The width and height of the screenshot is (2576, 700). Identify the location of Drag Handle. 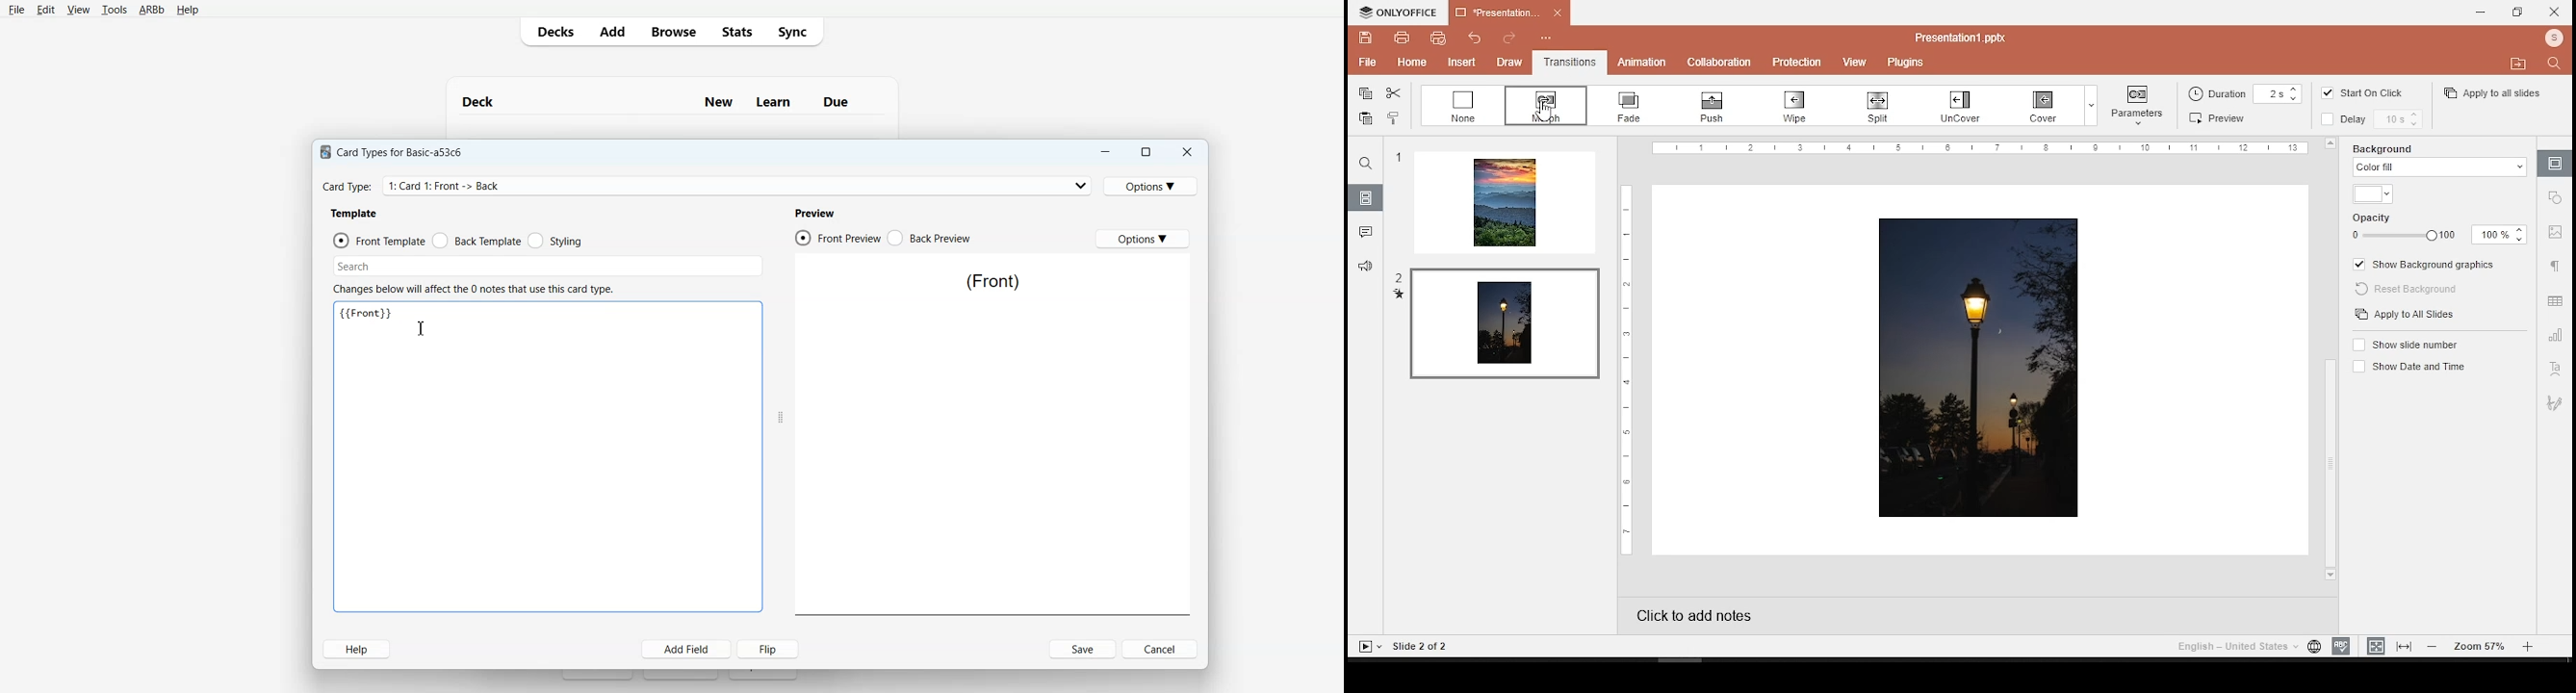
(781, 417).